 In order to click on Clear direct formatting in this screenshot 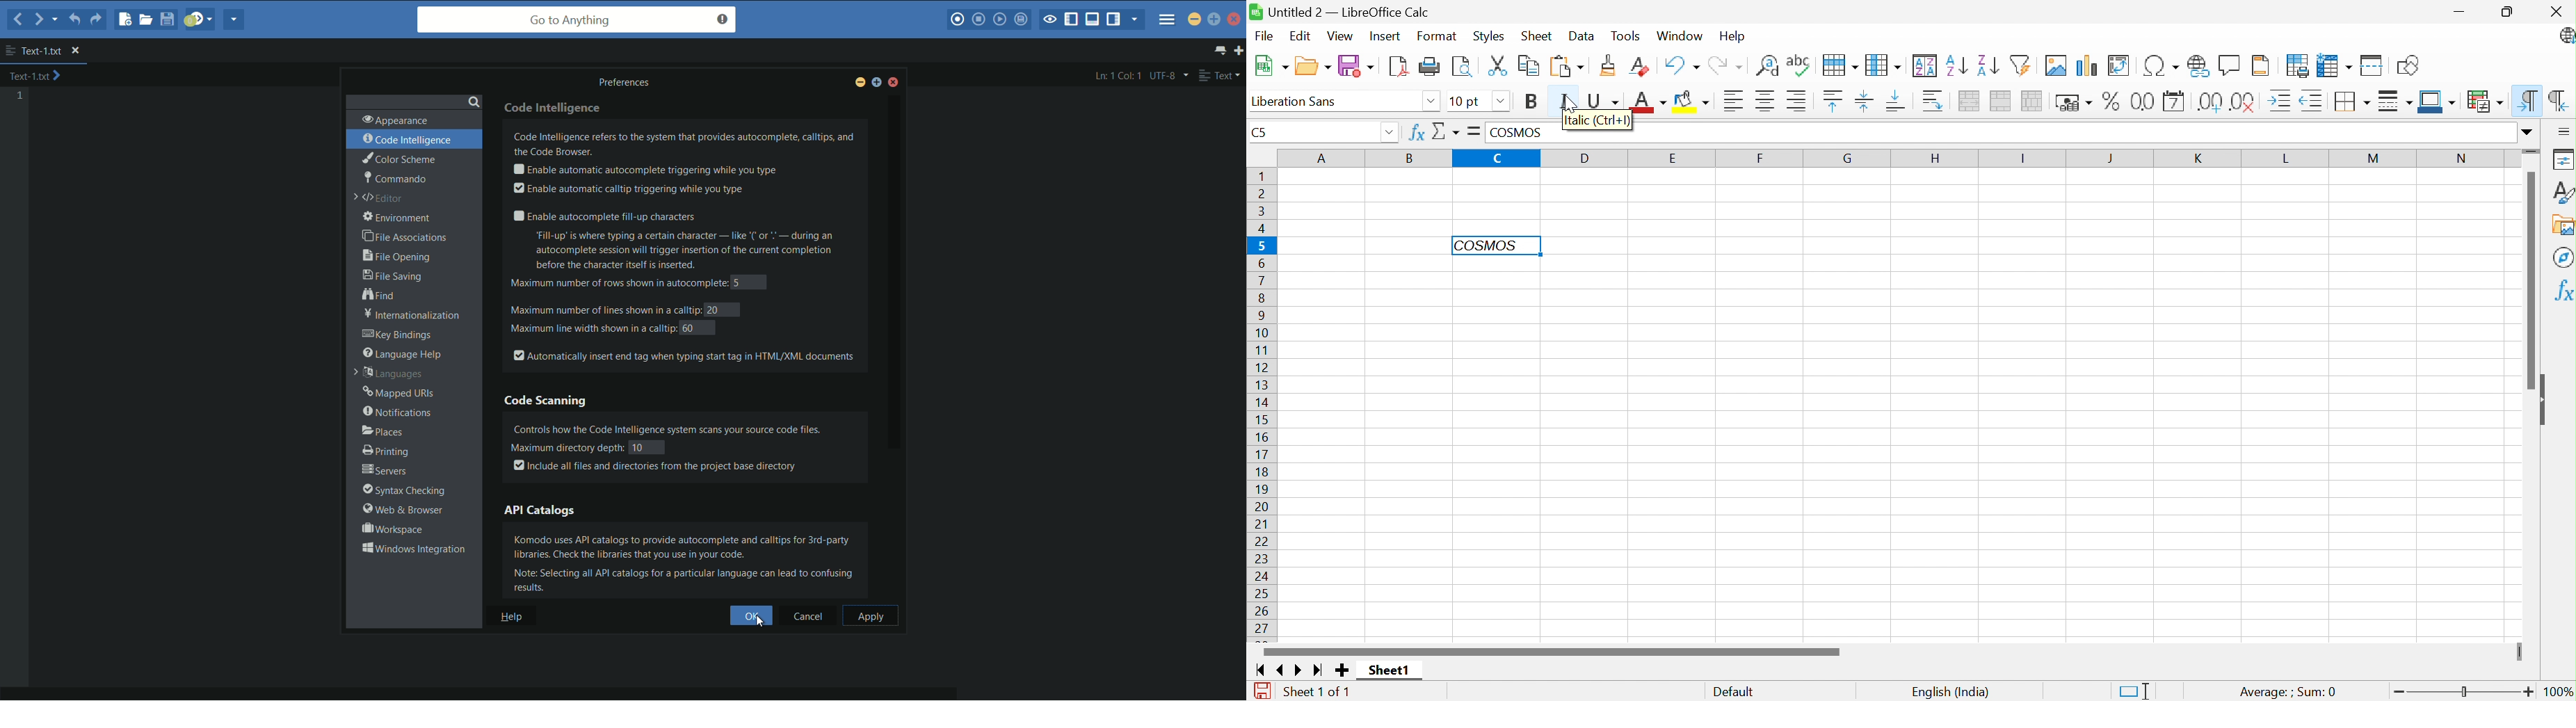, I will do `click(1638, 65)`.